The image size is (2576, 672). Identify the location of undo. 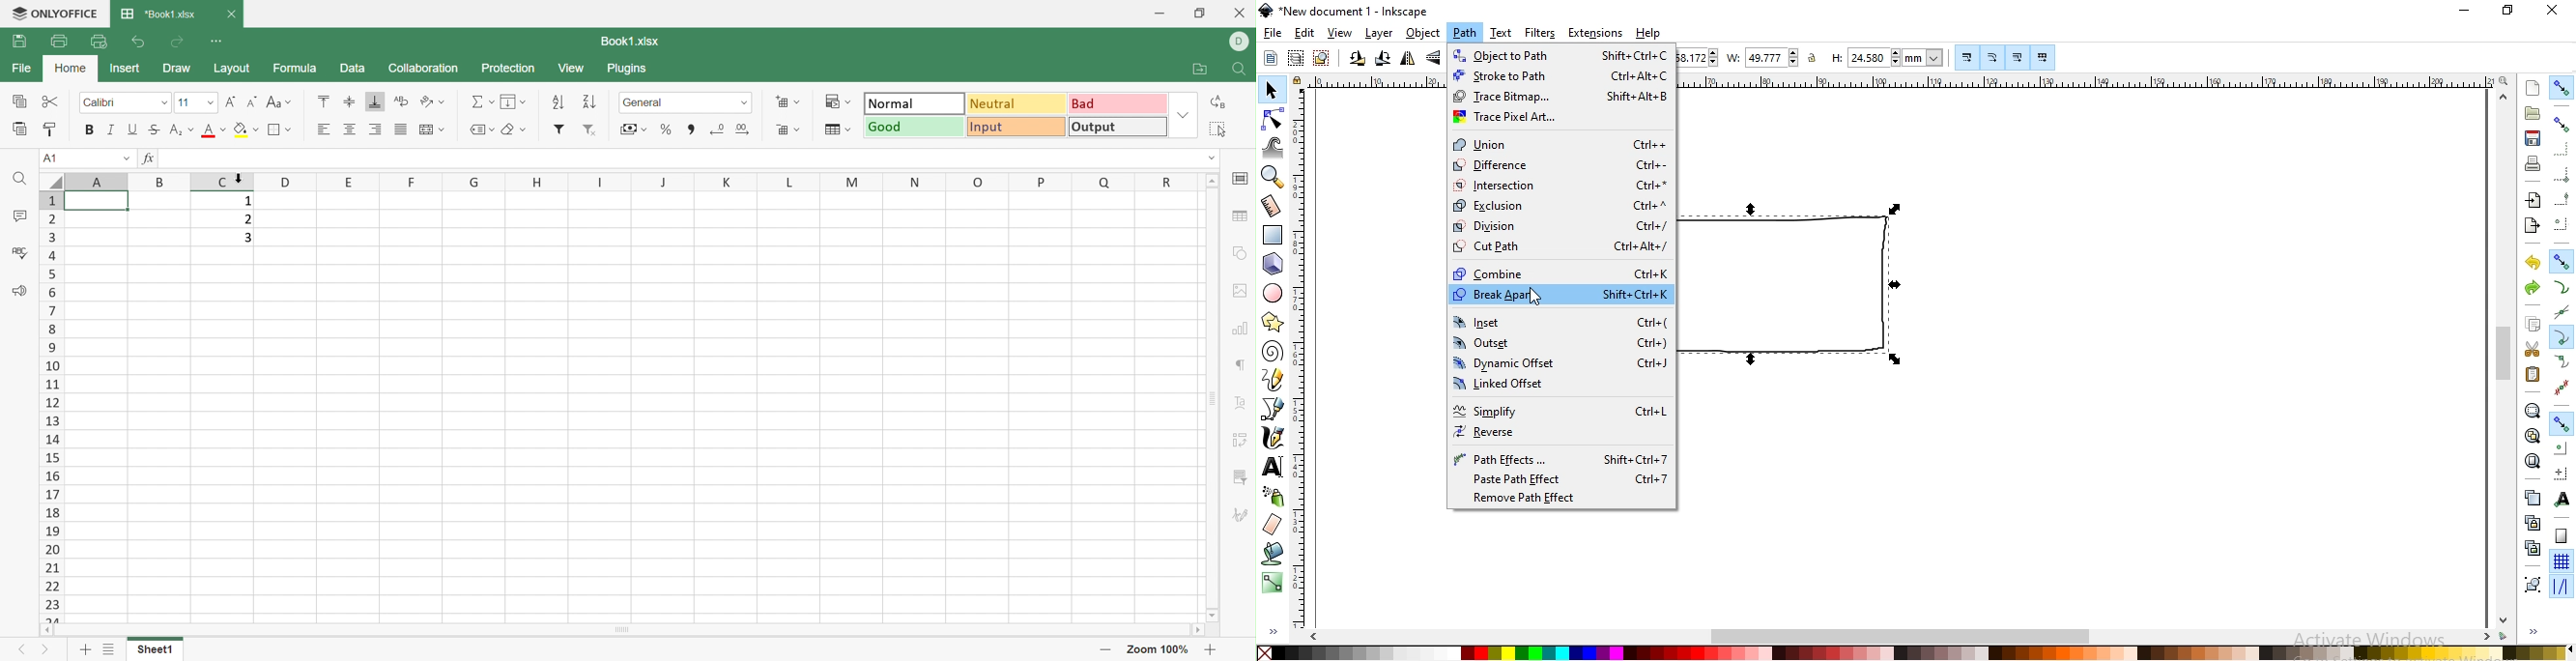
(2532, 263).